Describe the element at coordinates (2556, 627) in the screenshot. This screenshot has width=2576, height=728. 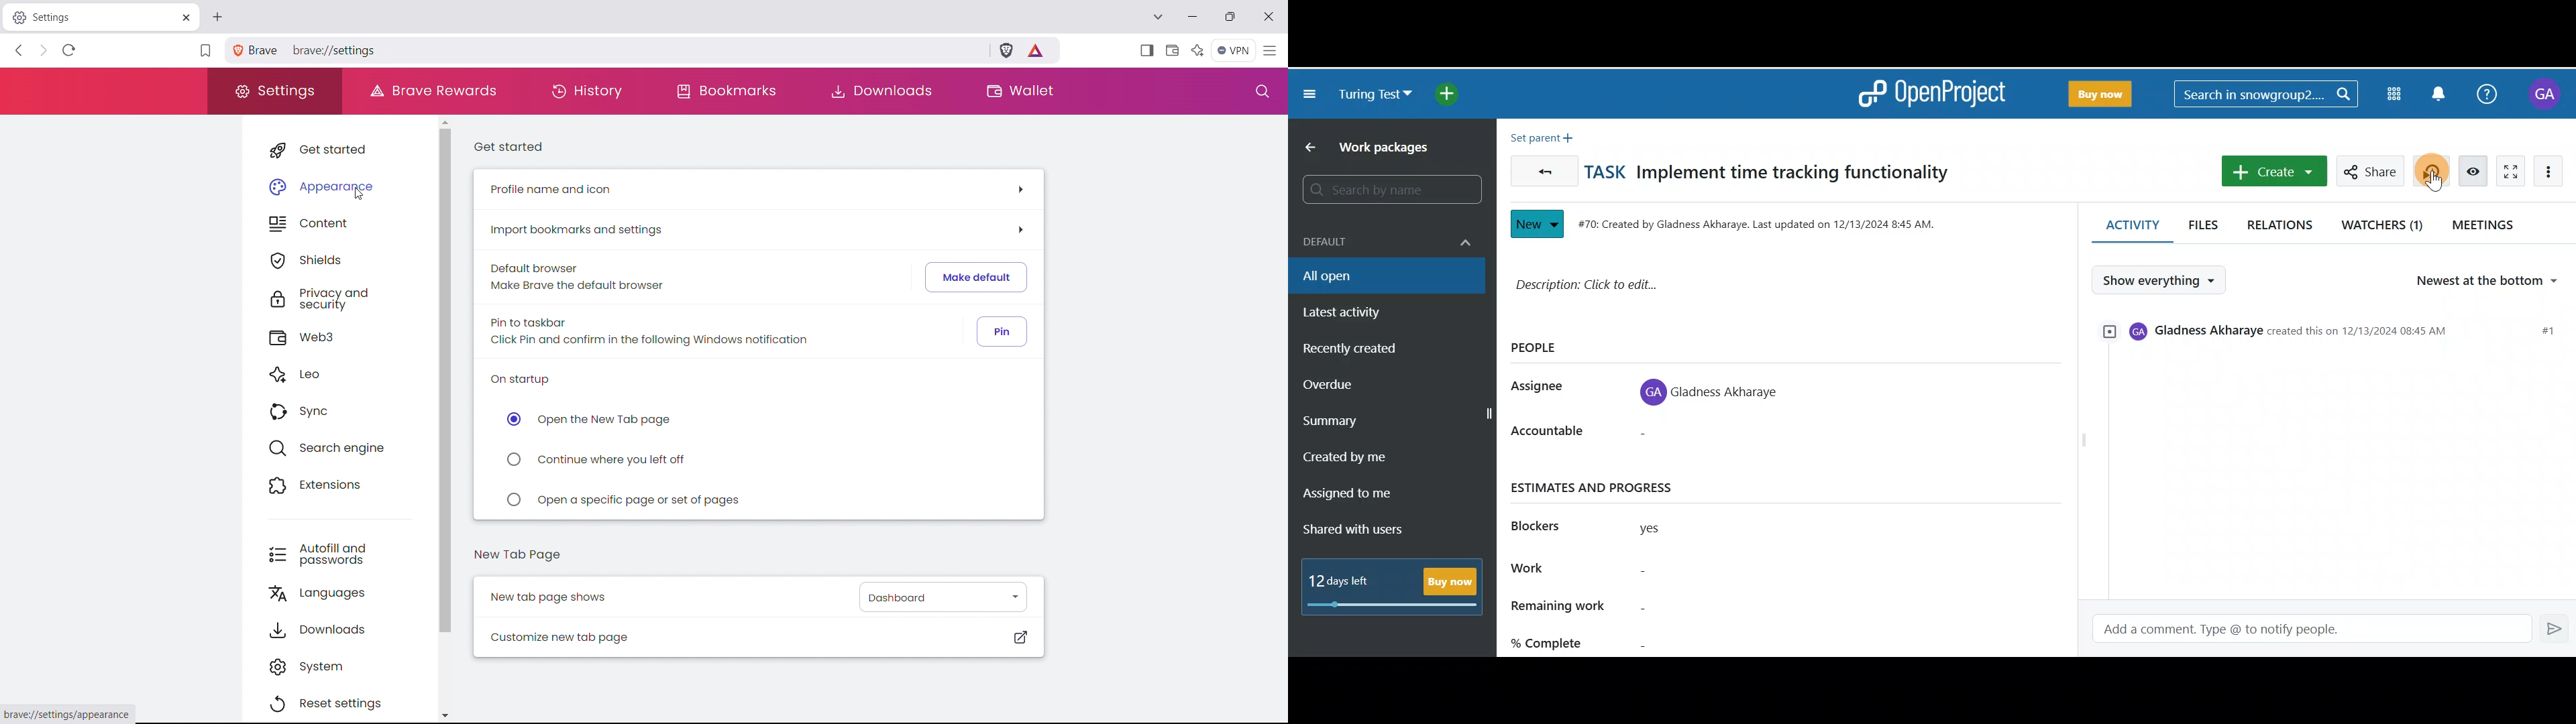
I see `Enter` at that location.